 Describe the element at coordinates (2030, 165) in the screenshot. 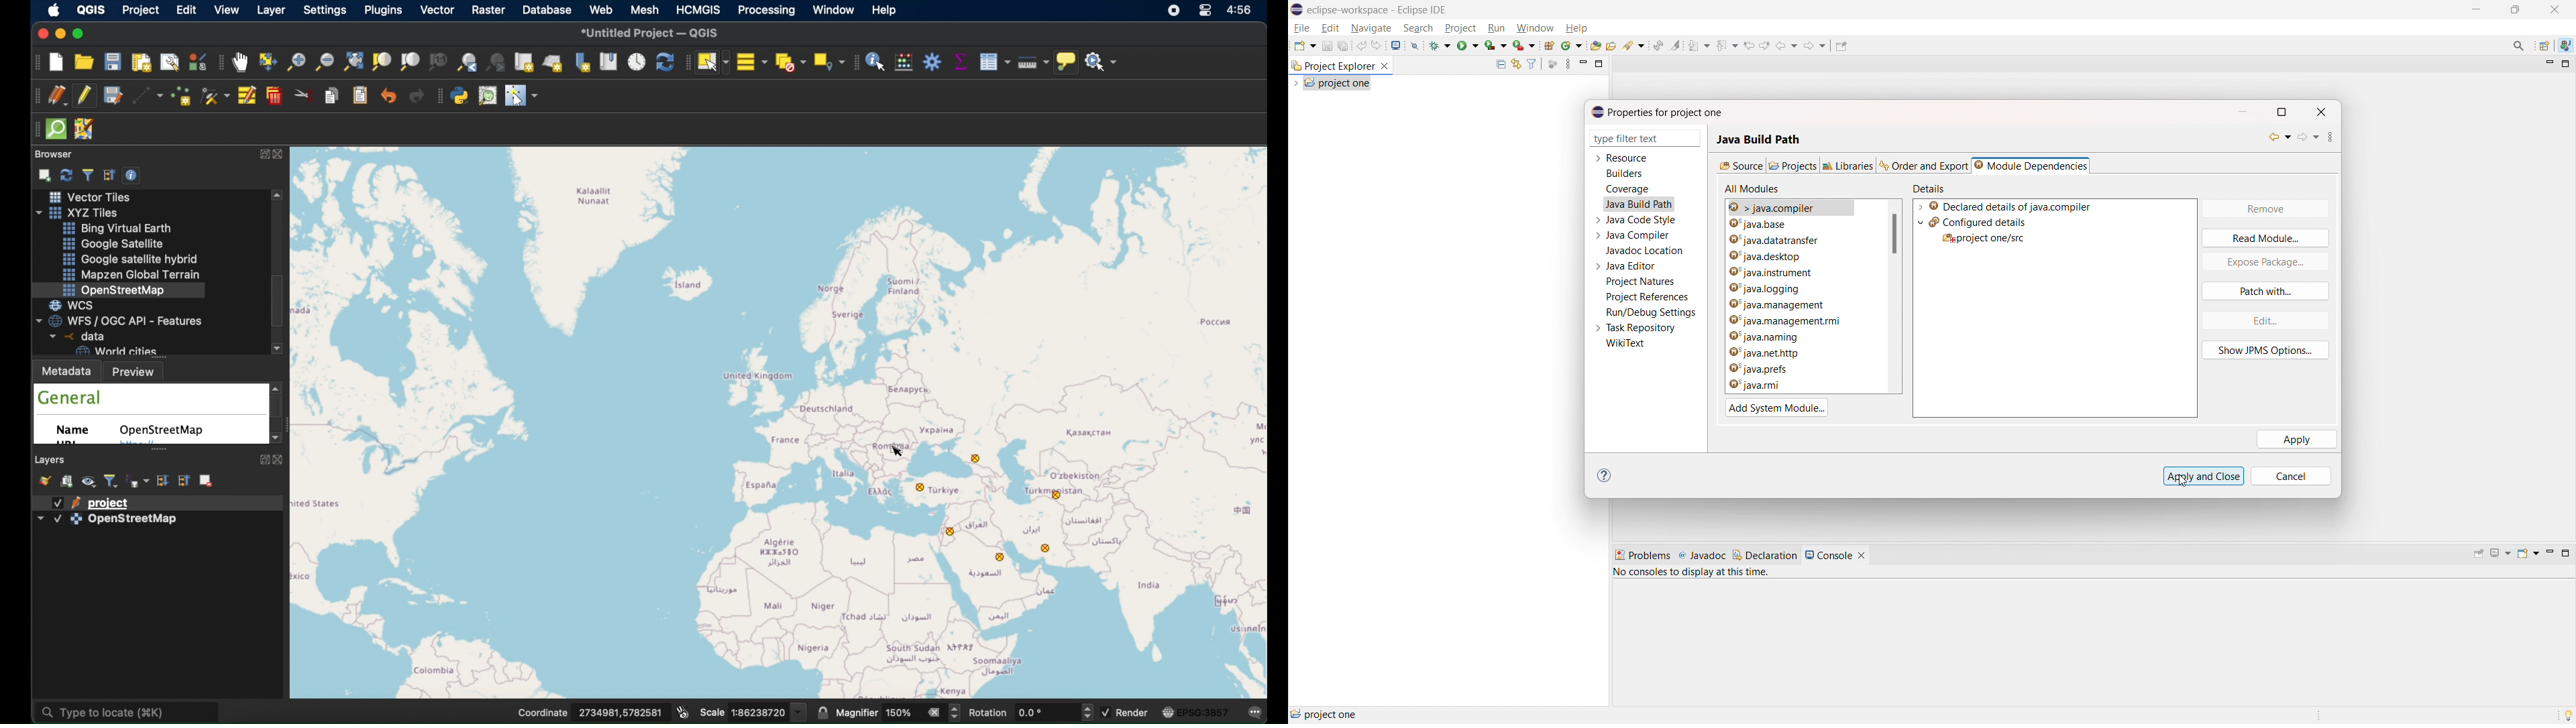

I see `module dependencies` at that location.